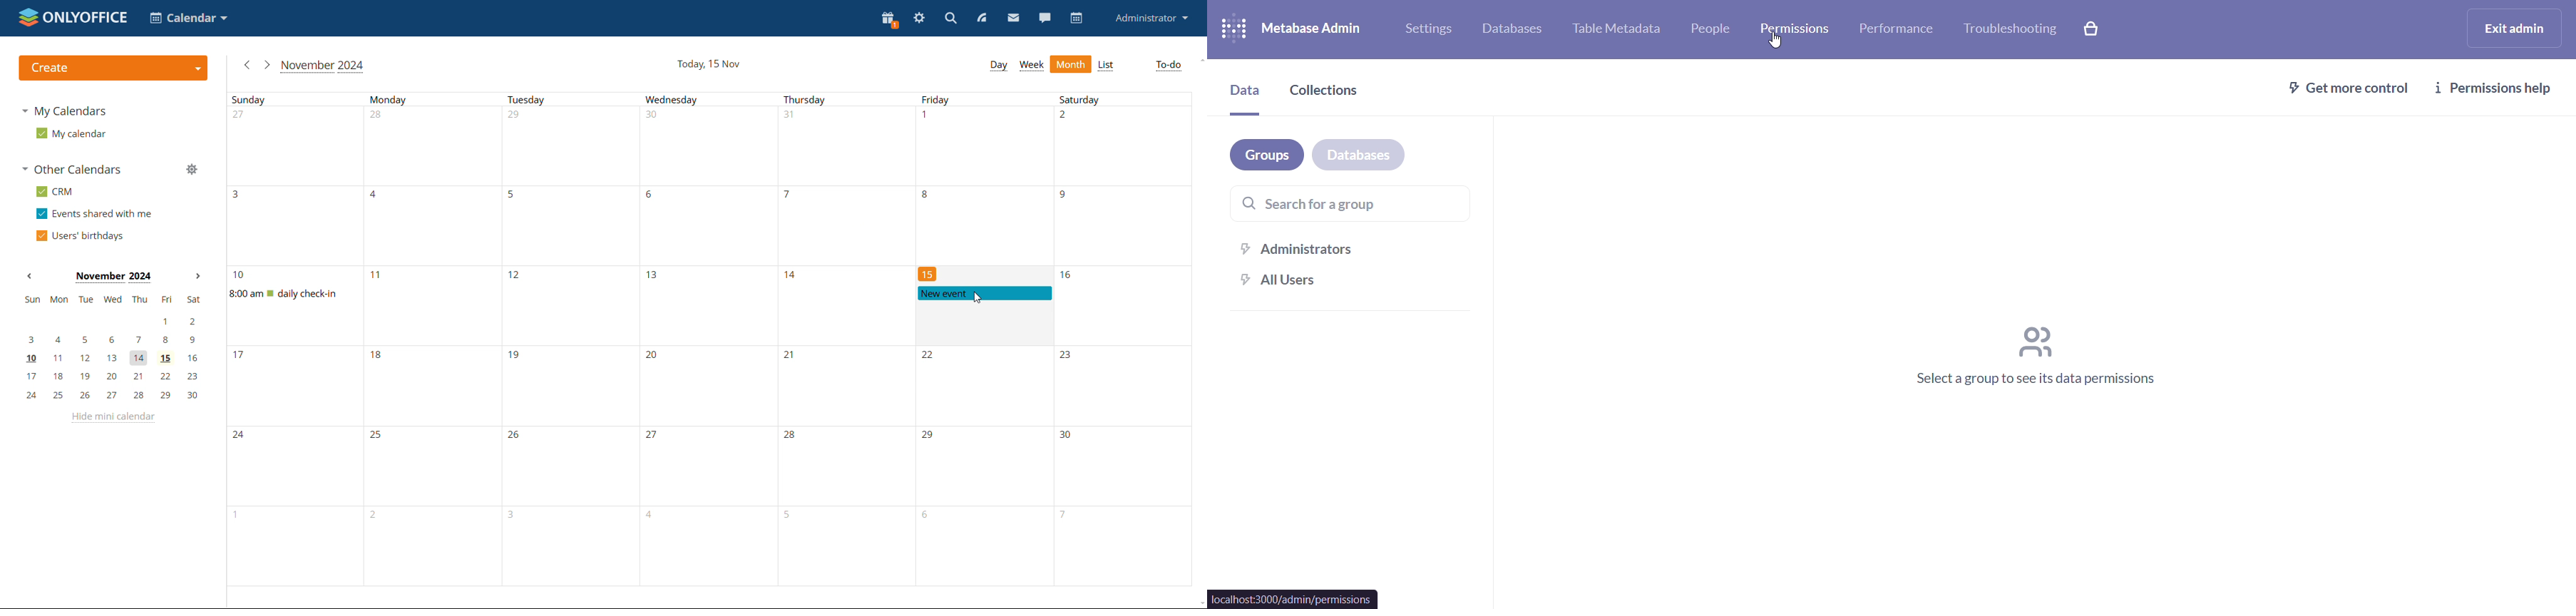 This screenshot has height=616, width=2576. Describe the element at coordinates (1244, 94) in the screenshot. I see `data` at that location.